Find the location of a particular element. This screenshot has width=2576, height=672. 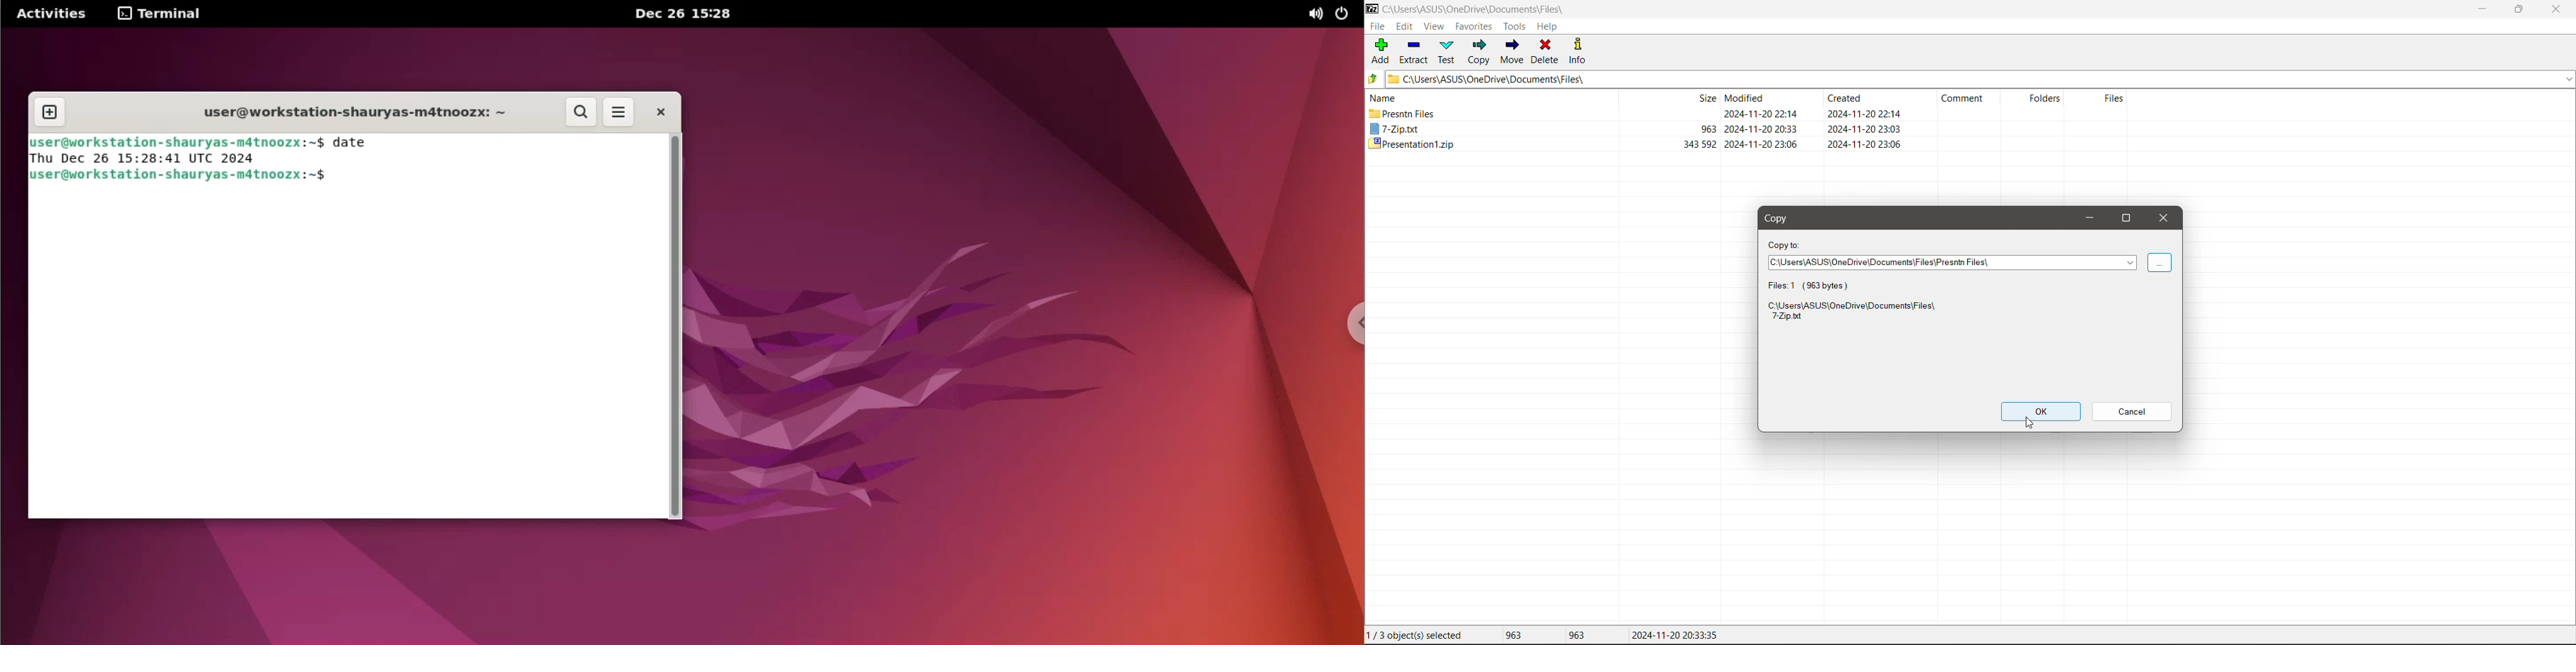

Title Bar color changed on Click is located at coordinates (1803, 8).